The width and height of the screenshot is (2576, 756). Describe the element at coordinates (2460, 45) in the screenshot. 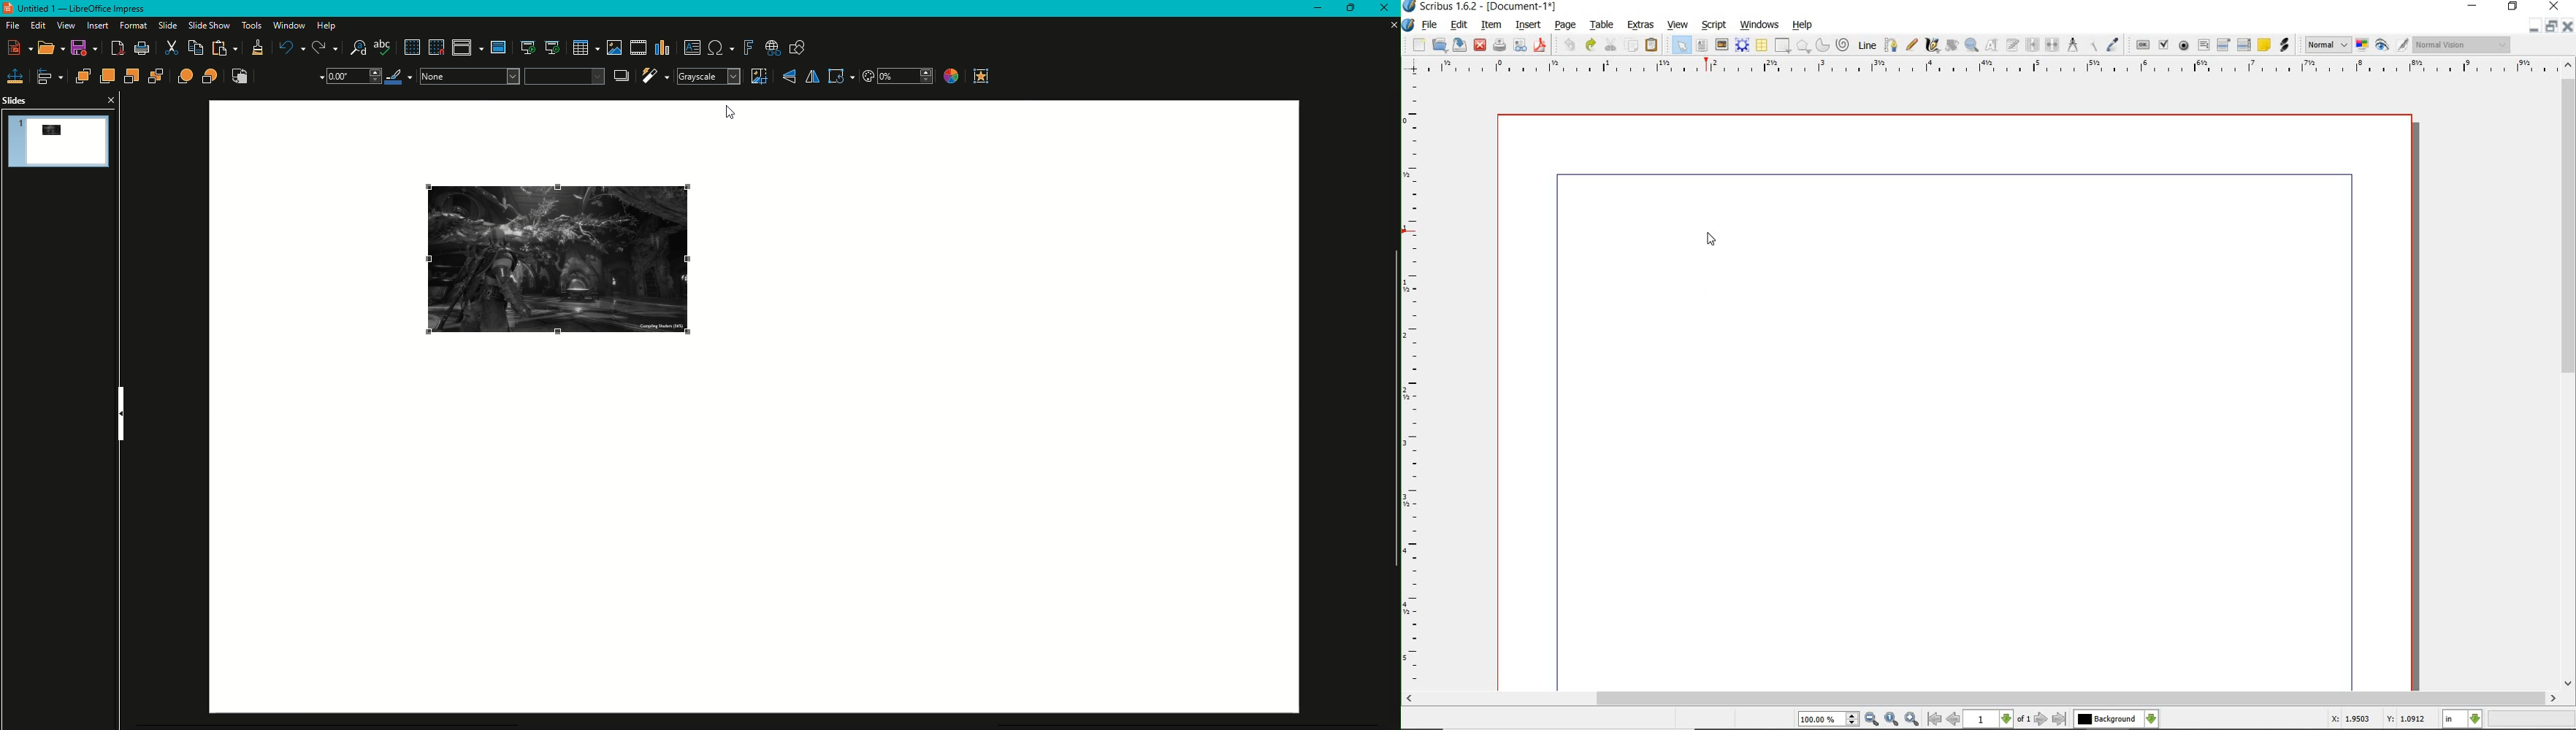

I see `visual appearance of the display` at that location.